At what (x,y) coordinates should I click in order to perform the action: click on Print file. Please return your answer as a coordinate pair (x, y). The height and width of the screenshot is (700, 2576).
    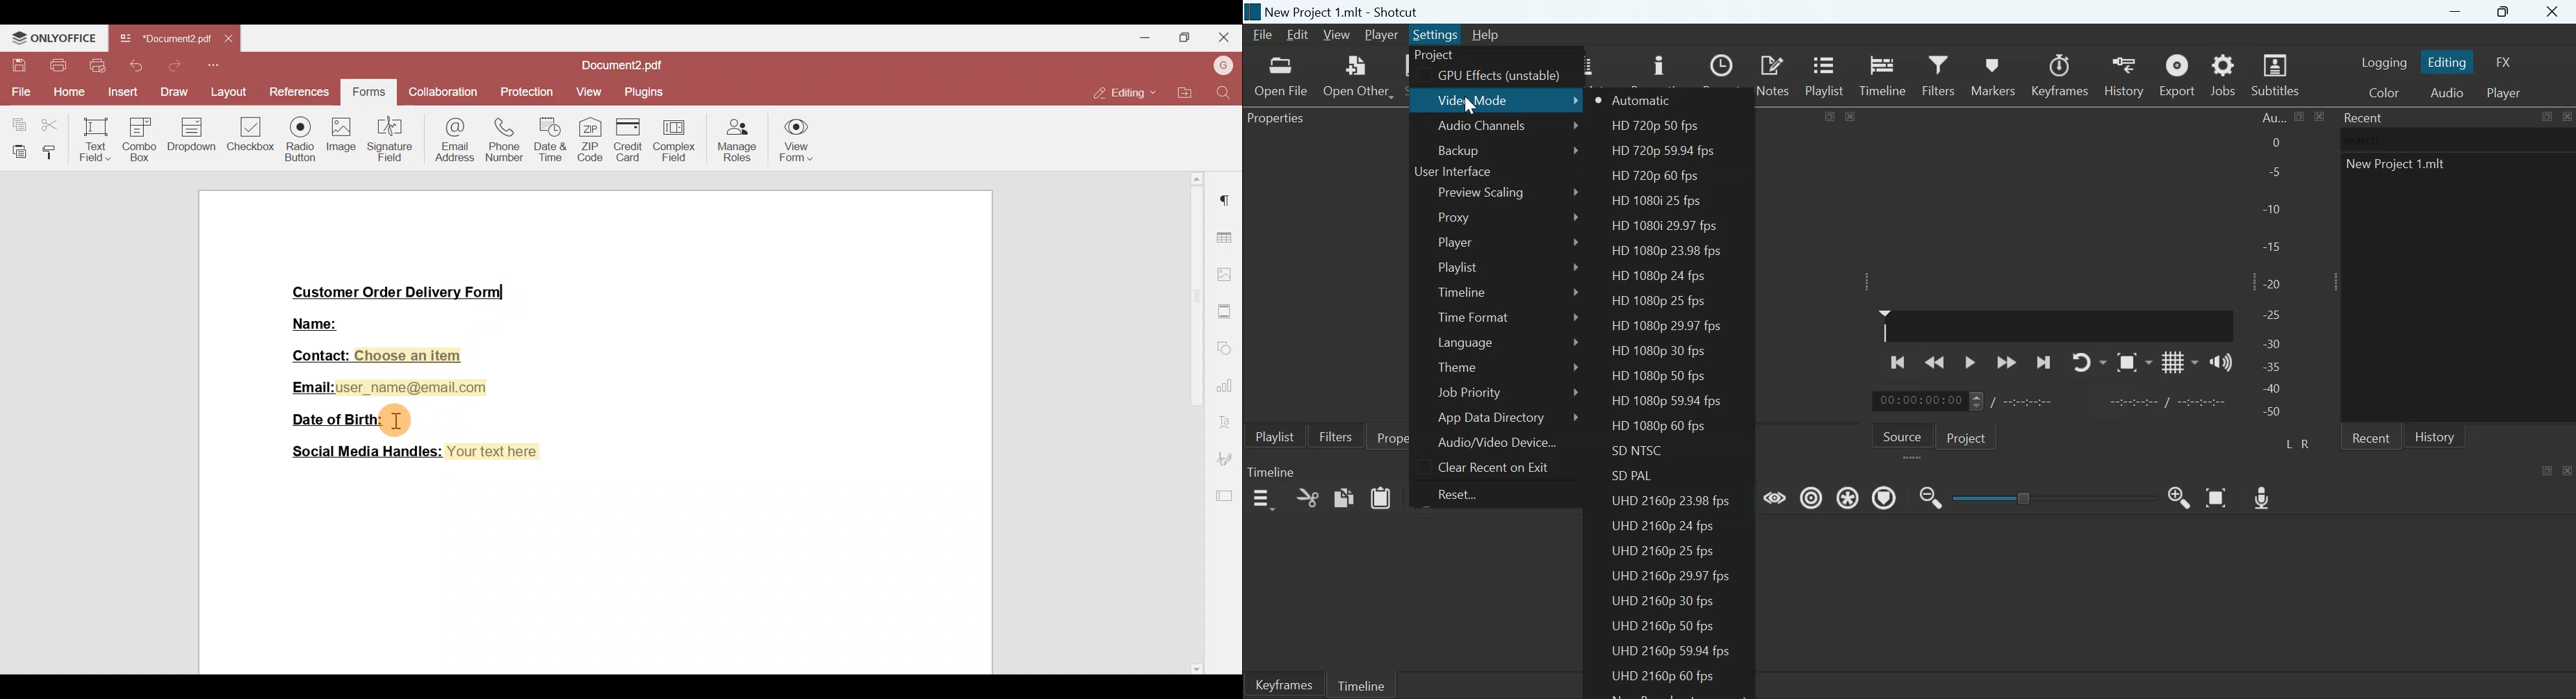
    Looking at the image, I should click on (54, 66).